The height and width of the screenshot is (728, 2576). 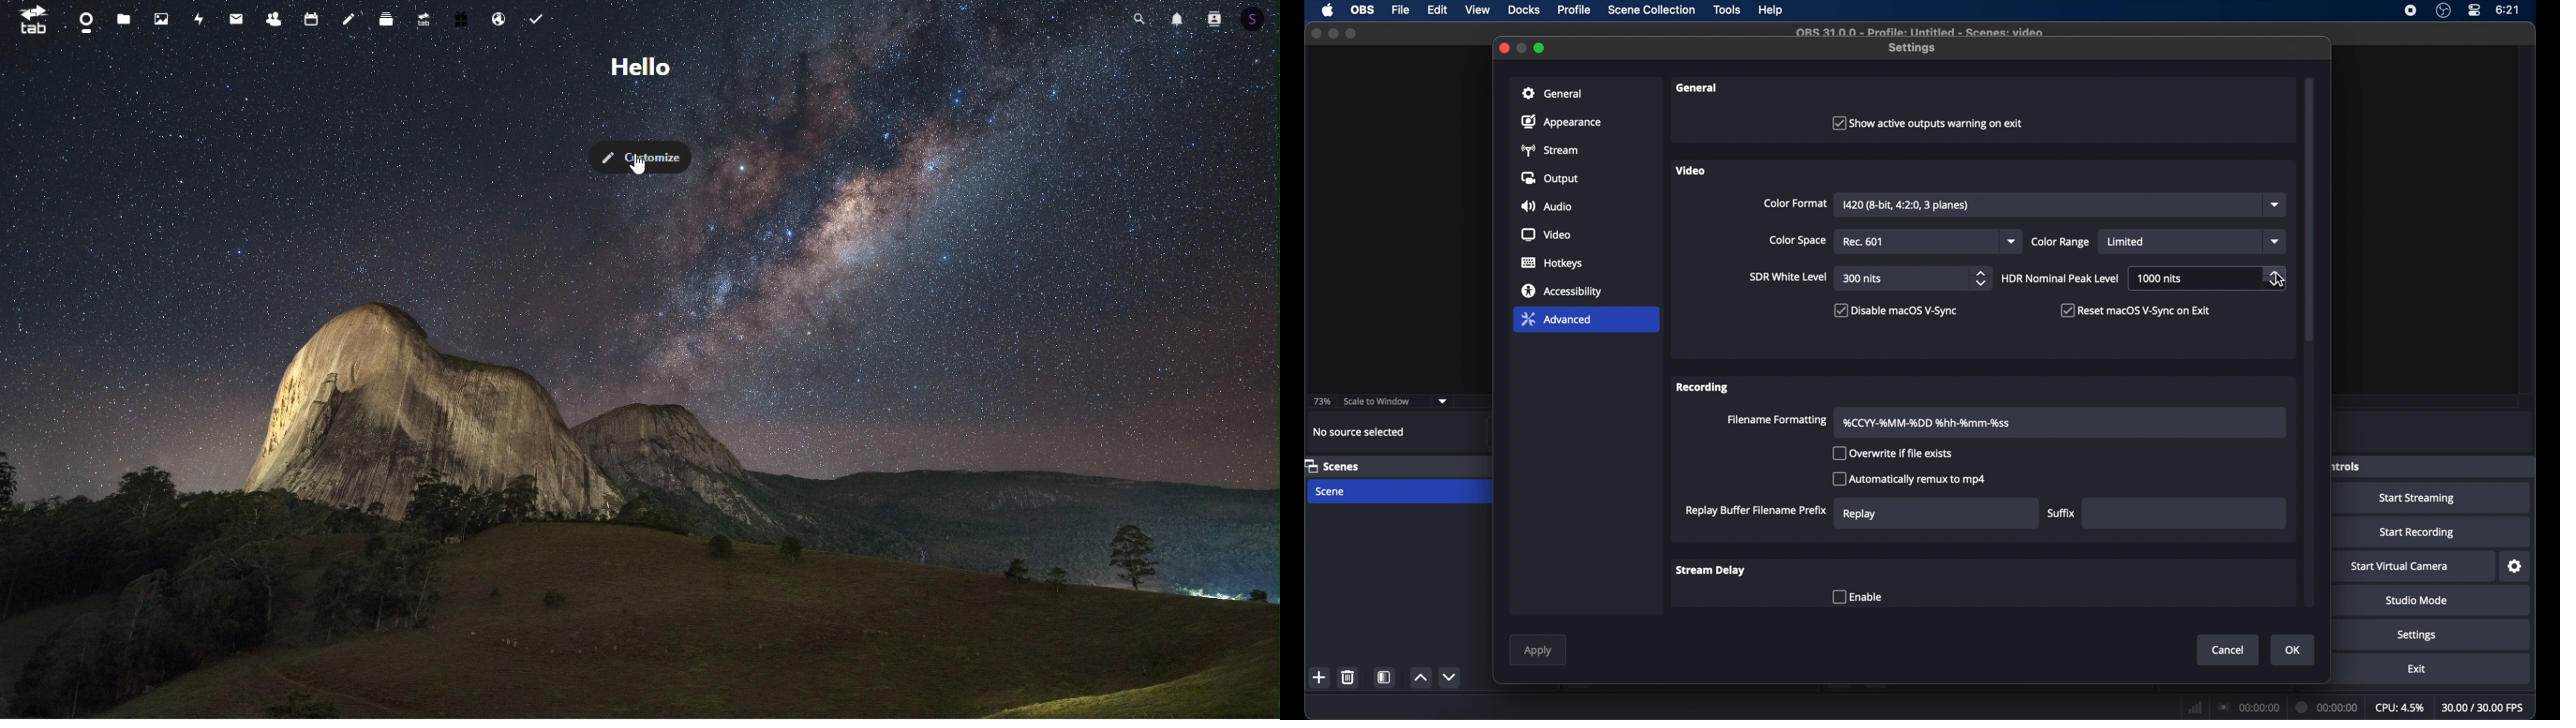 What do you see at coordinates (1983, 279) in the screenshot?
I see `stepper buttons` at bounding box center [1983, 279].